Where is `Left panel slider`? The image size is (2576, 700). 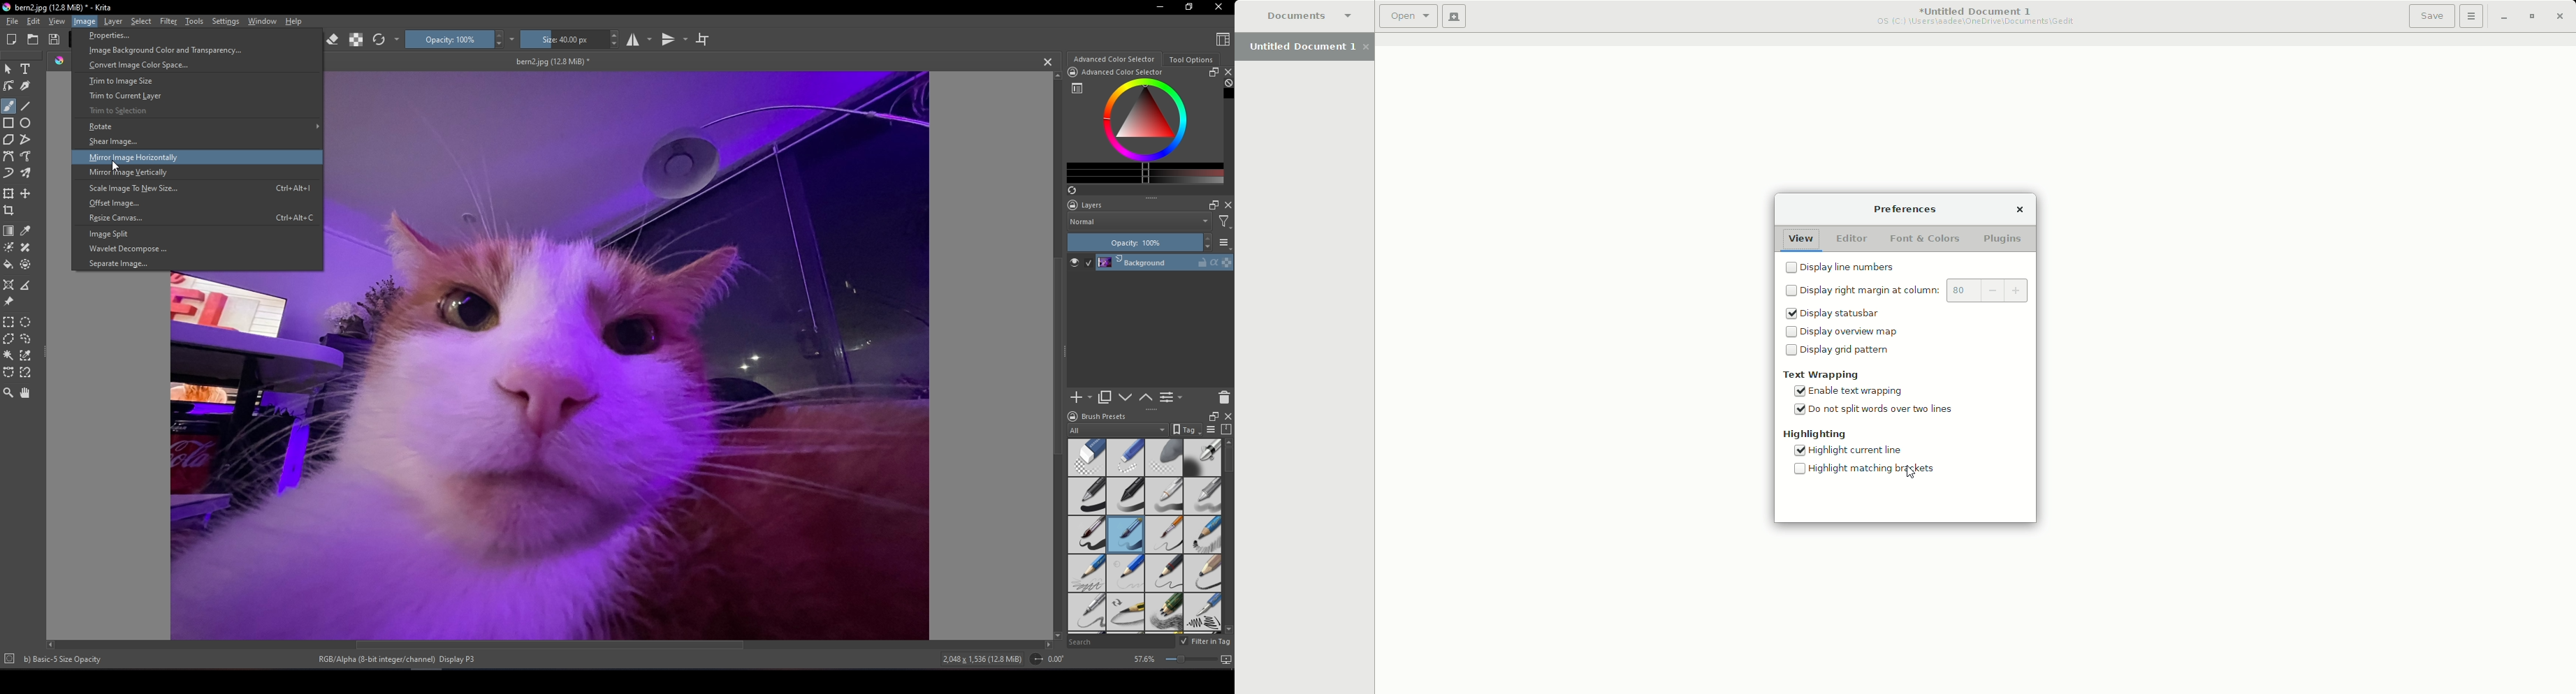 Left panel slider is located at coordinates (46, 352).